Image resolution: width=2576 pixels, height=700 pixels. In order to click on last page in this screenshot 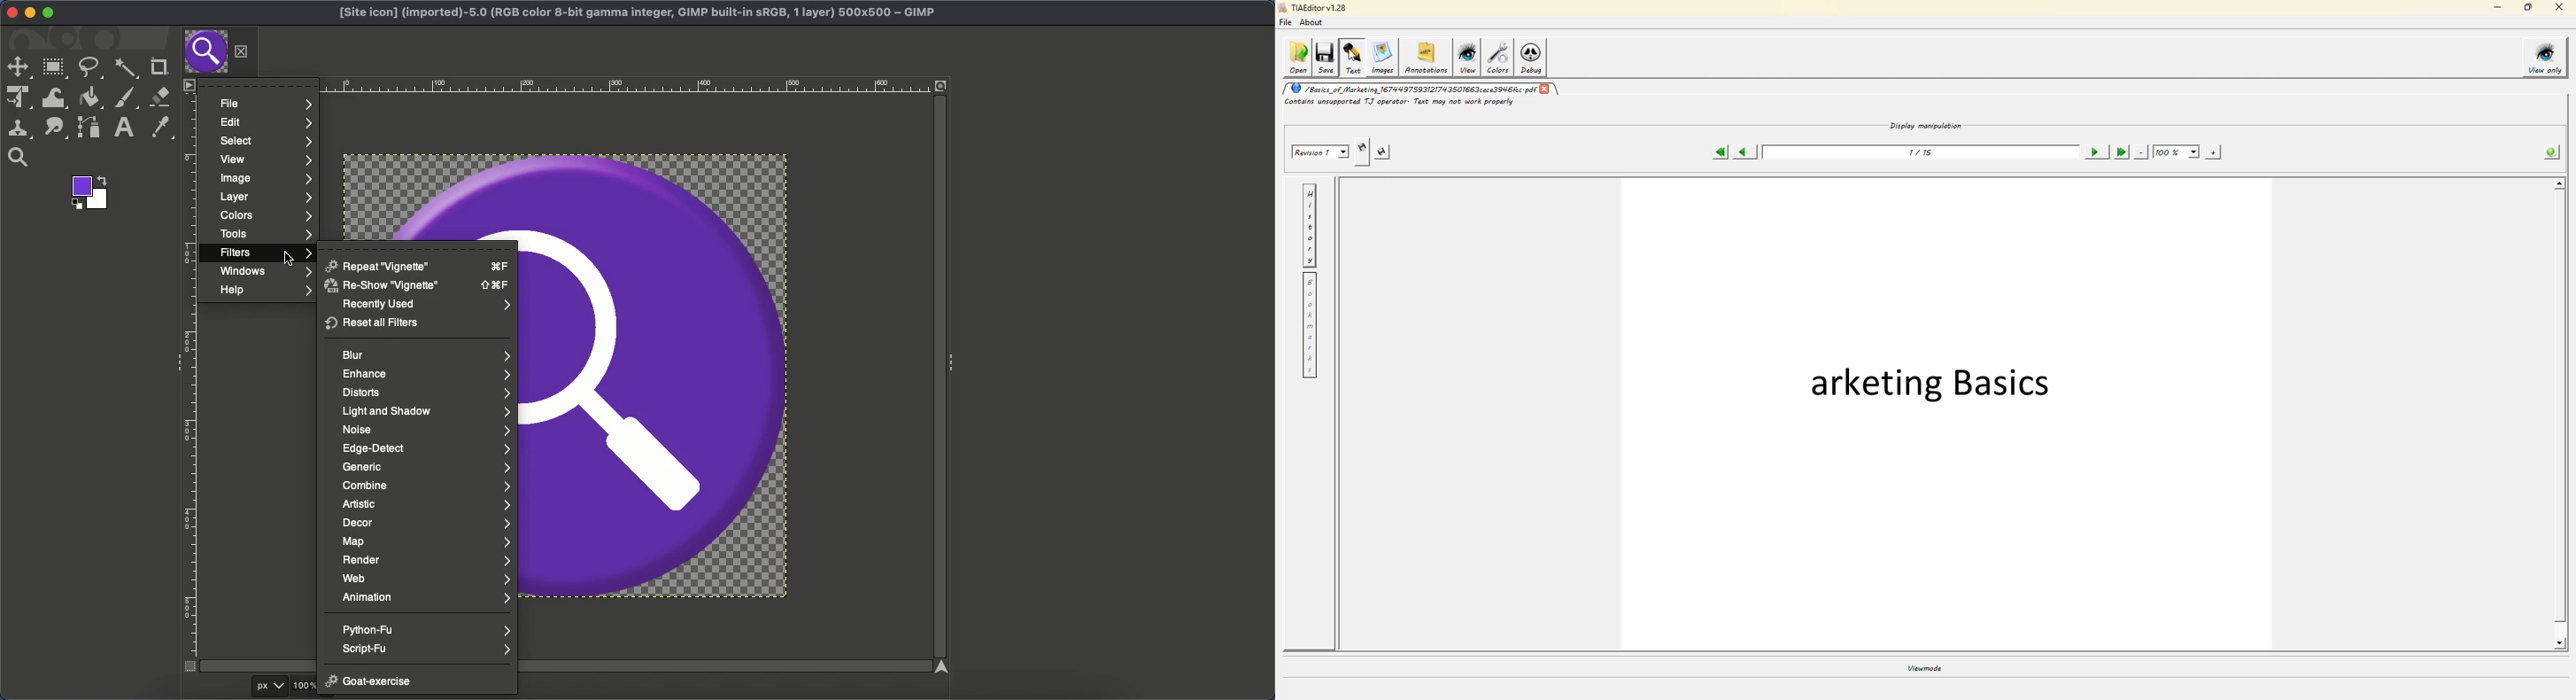, I will do `click(2121, 153)`.